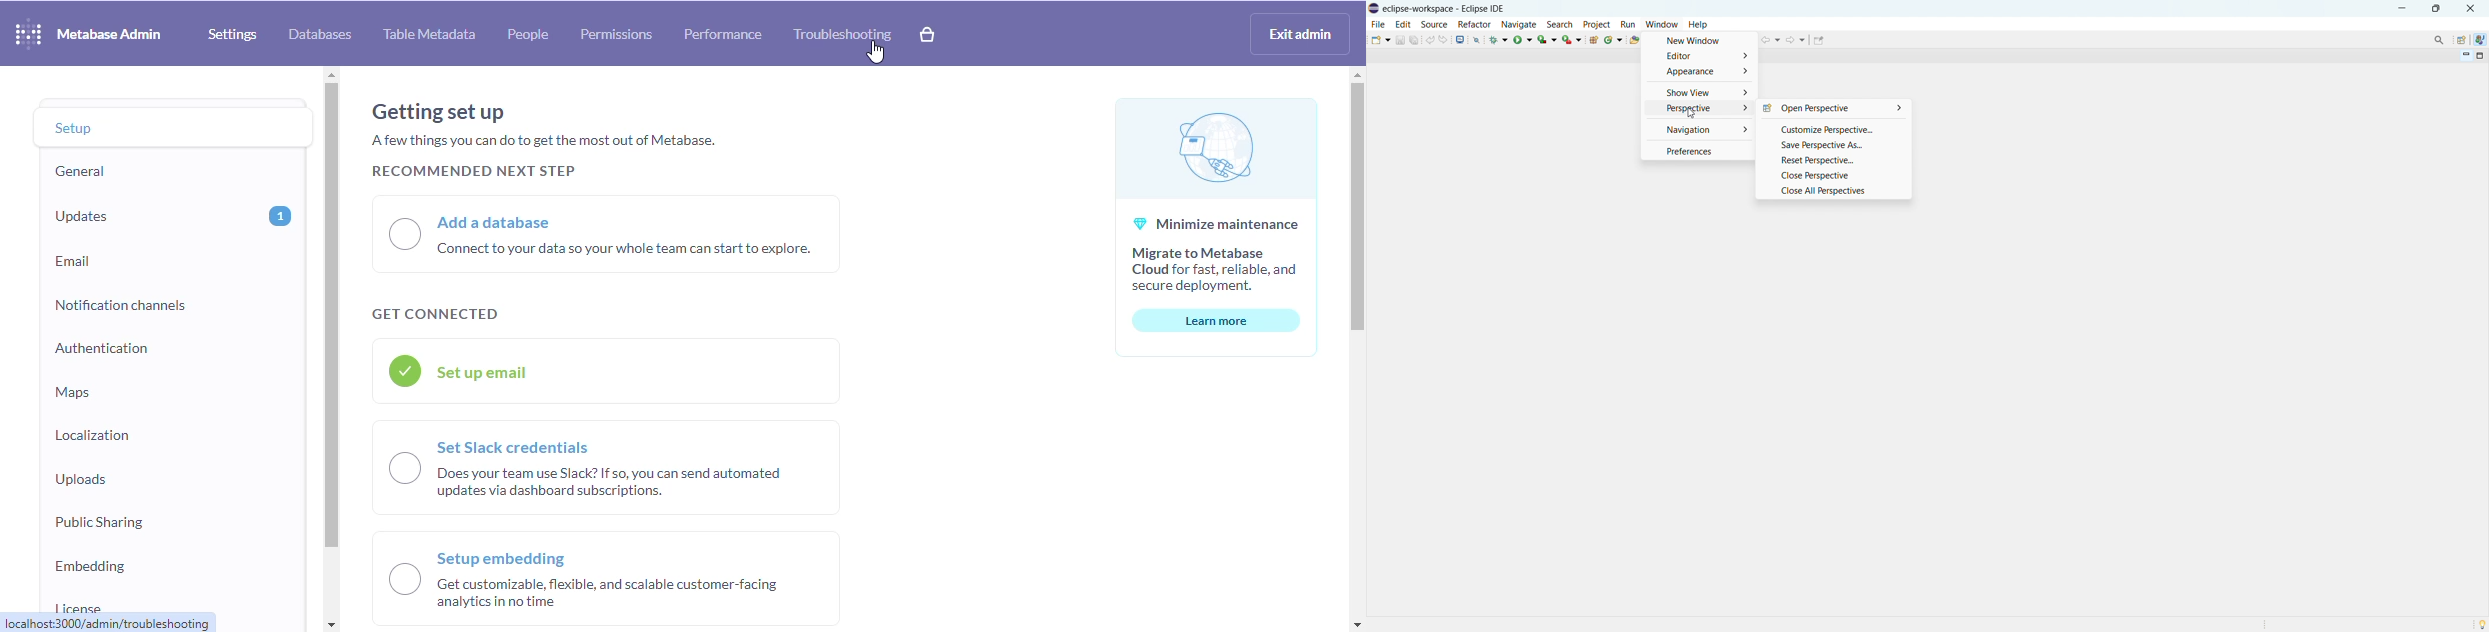  Describe the element at coordinates (2481, 40) in the screenshot. I see `java` at that location.